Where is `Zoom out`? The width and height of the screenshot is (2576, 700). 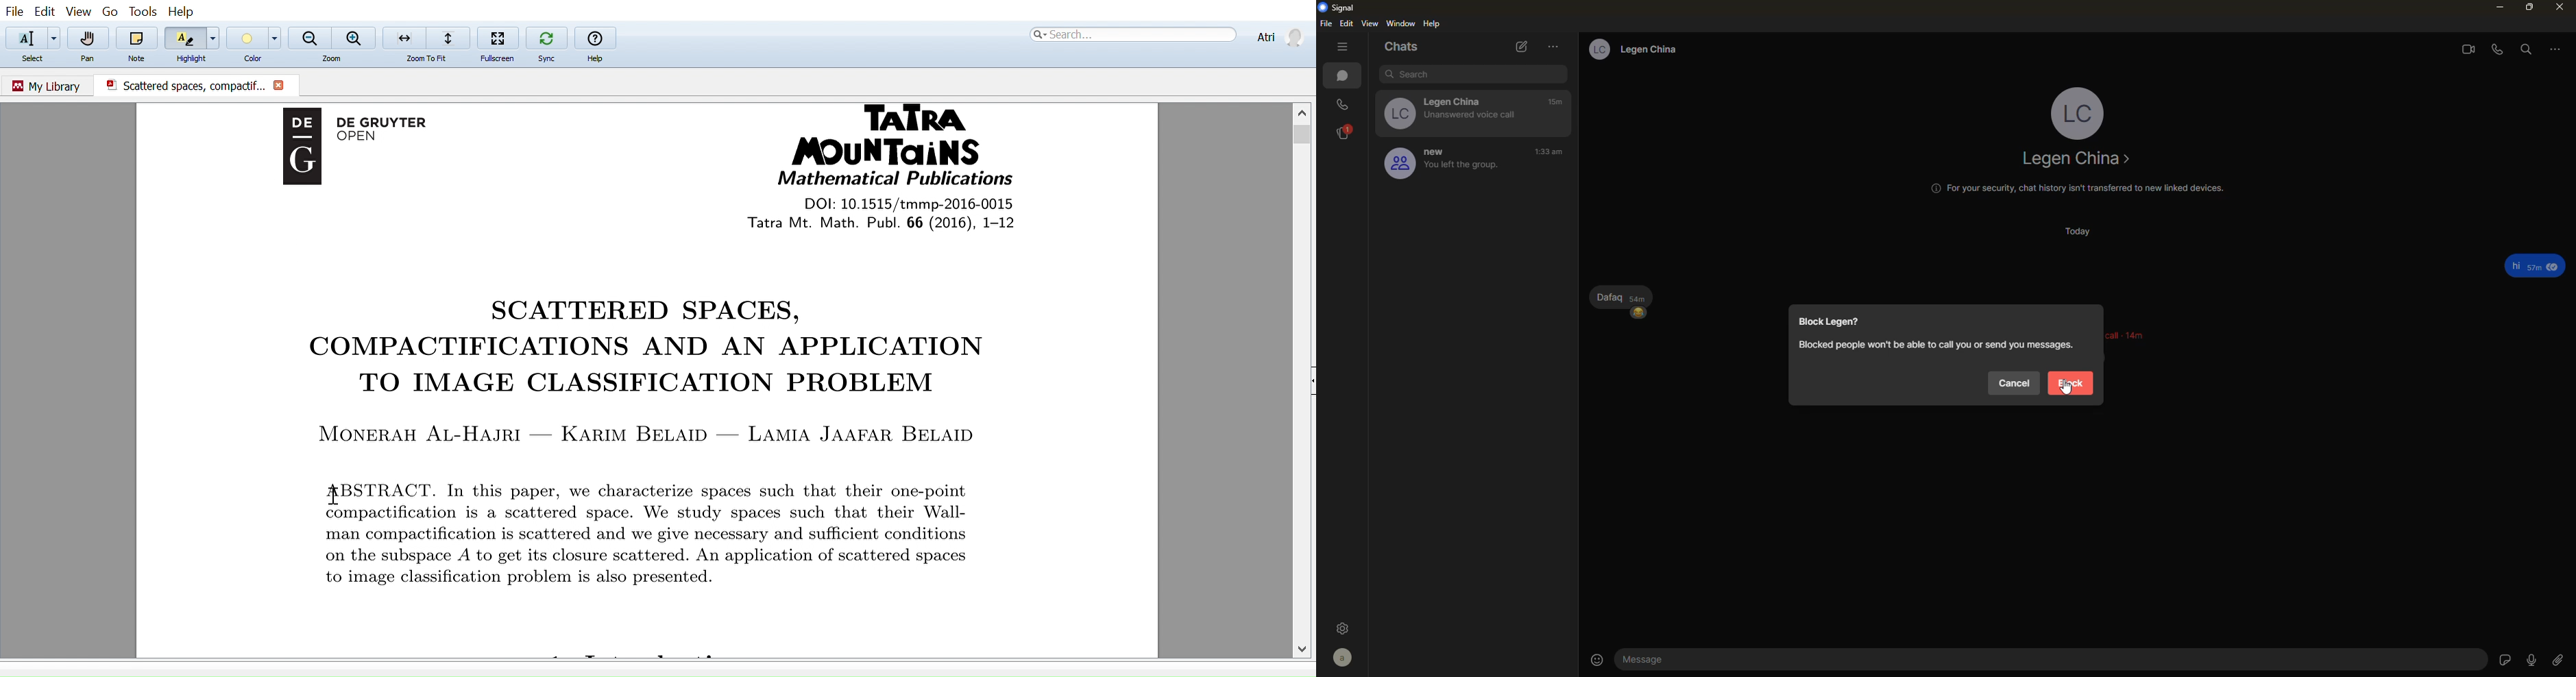
Zoom out is located at coordinates (310, 36).